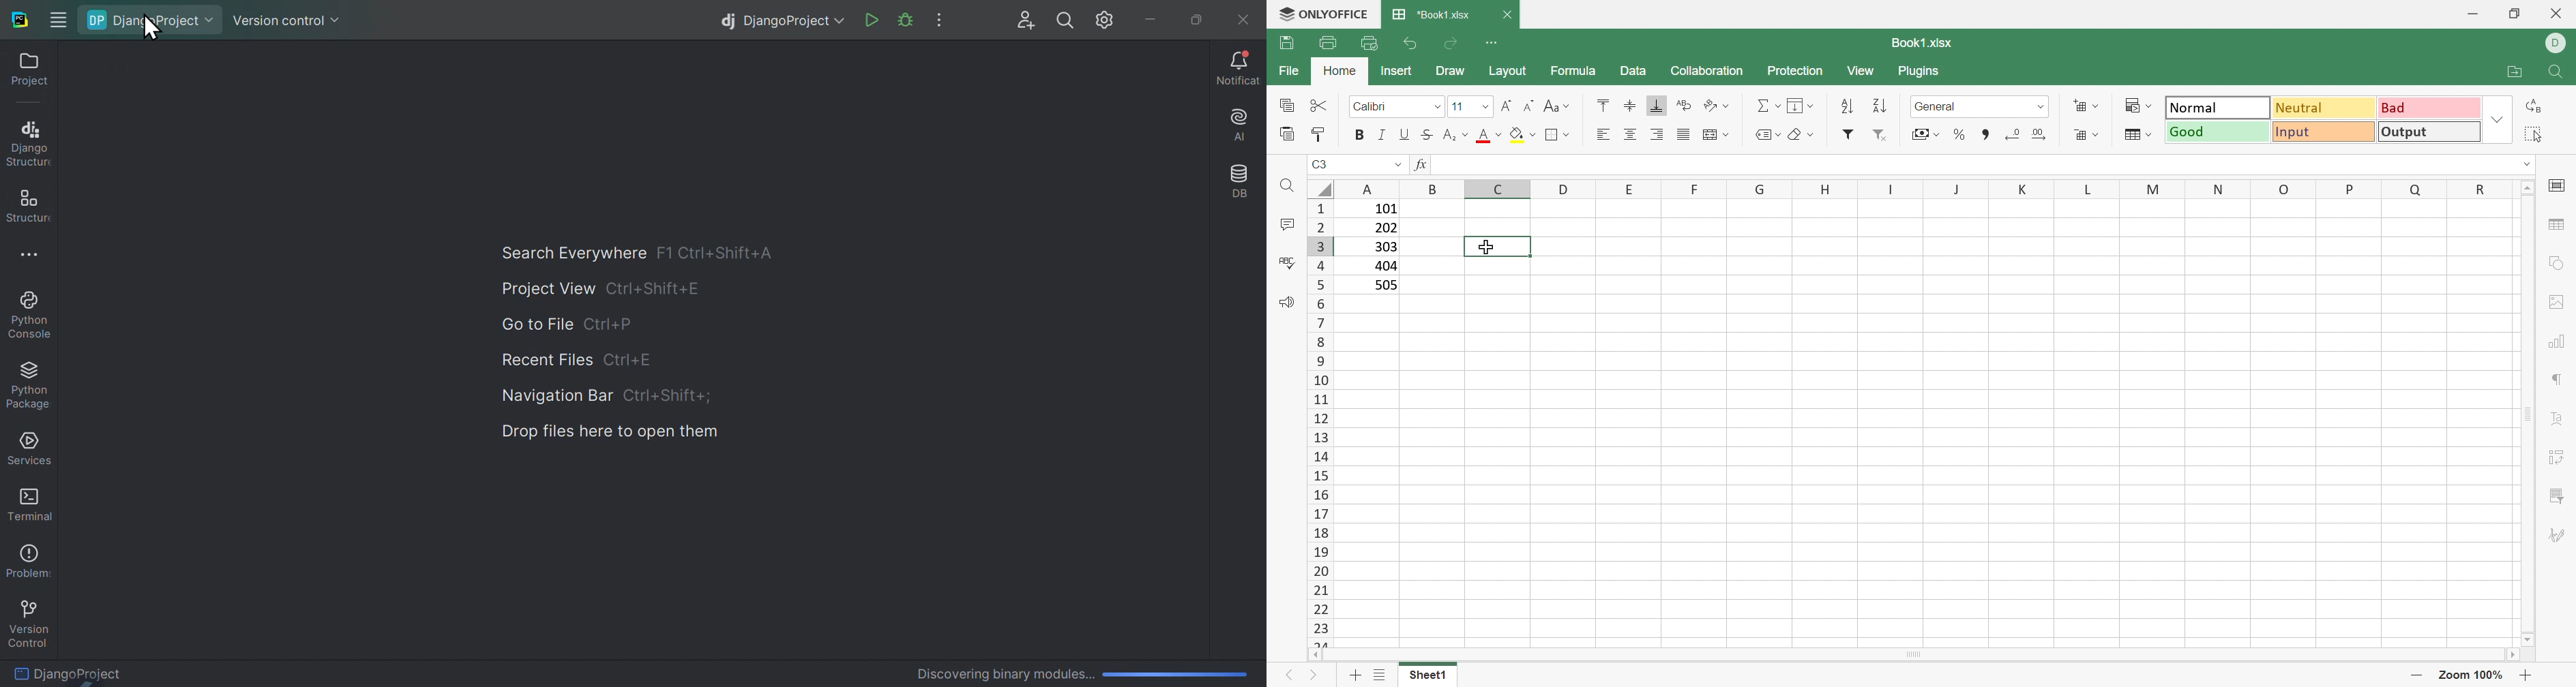  I want to click on Align Middle, so click(1629, 106).